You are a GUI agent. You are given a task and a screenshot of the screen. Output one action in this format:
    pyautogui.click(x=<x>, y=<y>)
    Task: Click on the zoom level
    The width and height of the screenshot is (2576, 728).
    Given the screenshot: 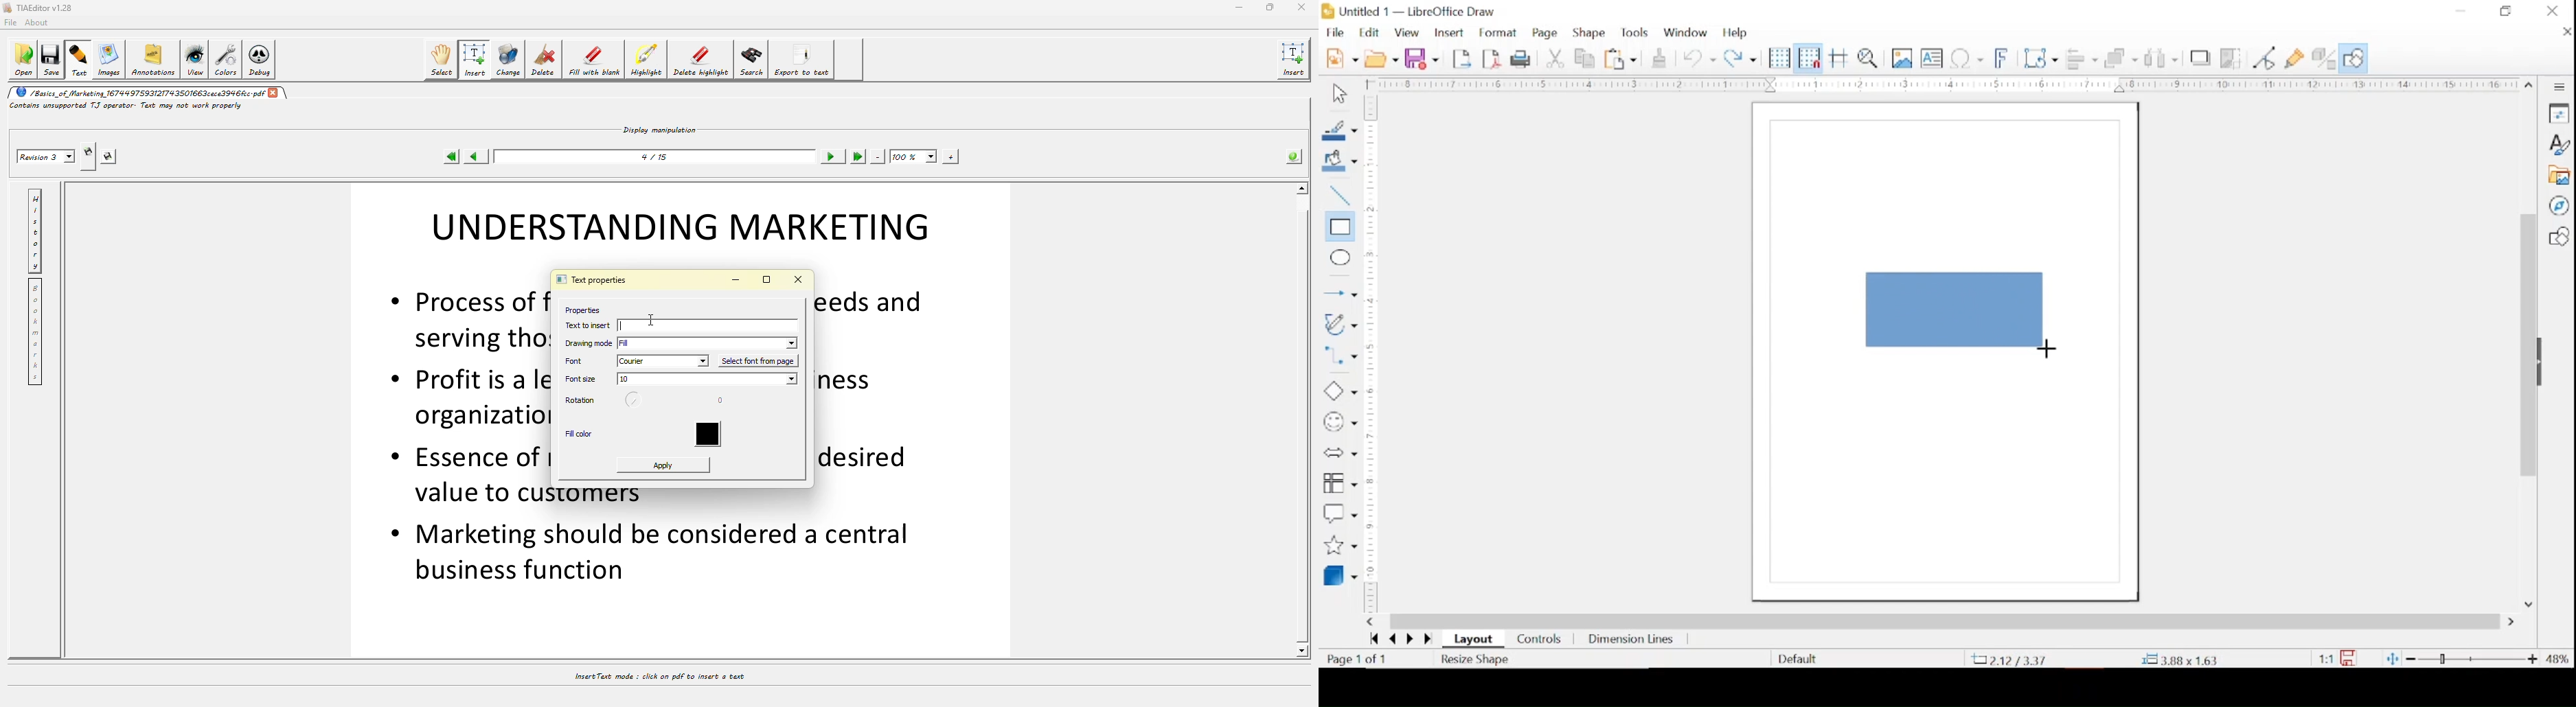 What is the action you would take?
    pyautogui.click(x=2558, y=659)
    